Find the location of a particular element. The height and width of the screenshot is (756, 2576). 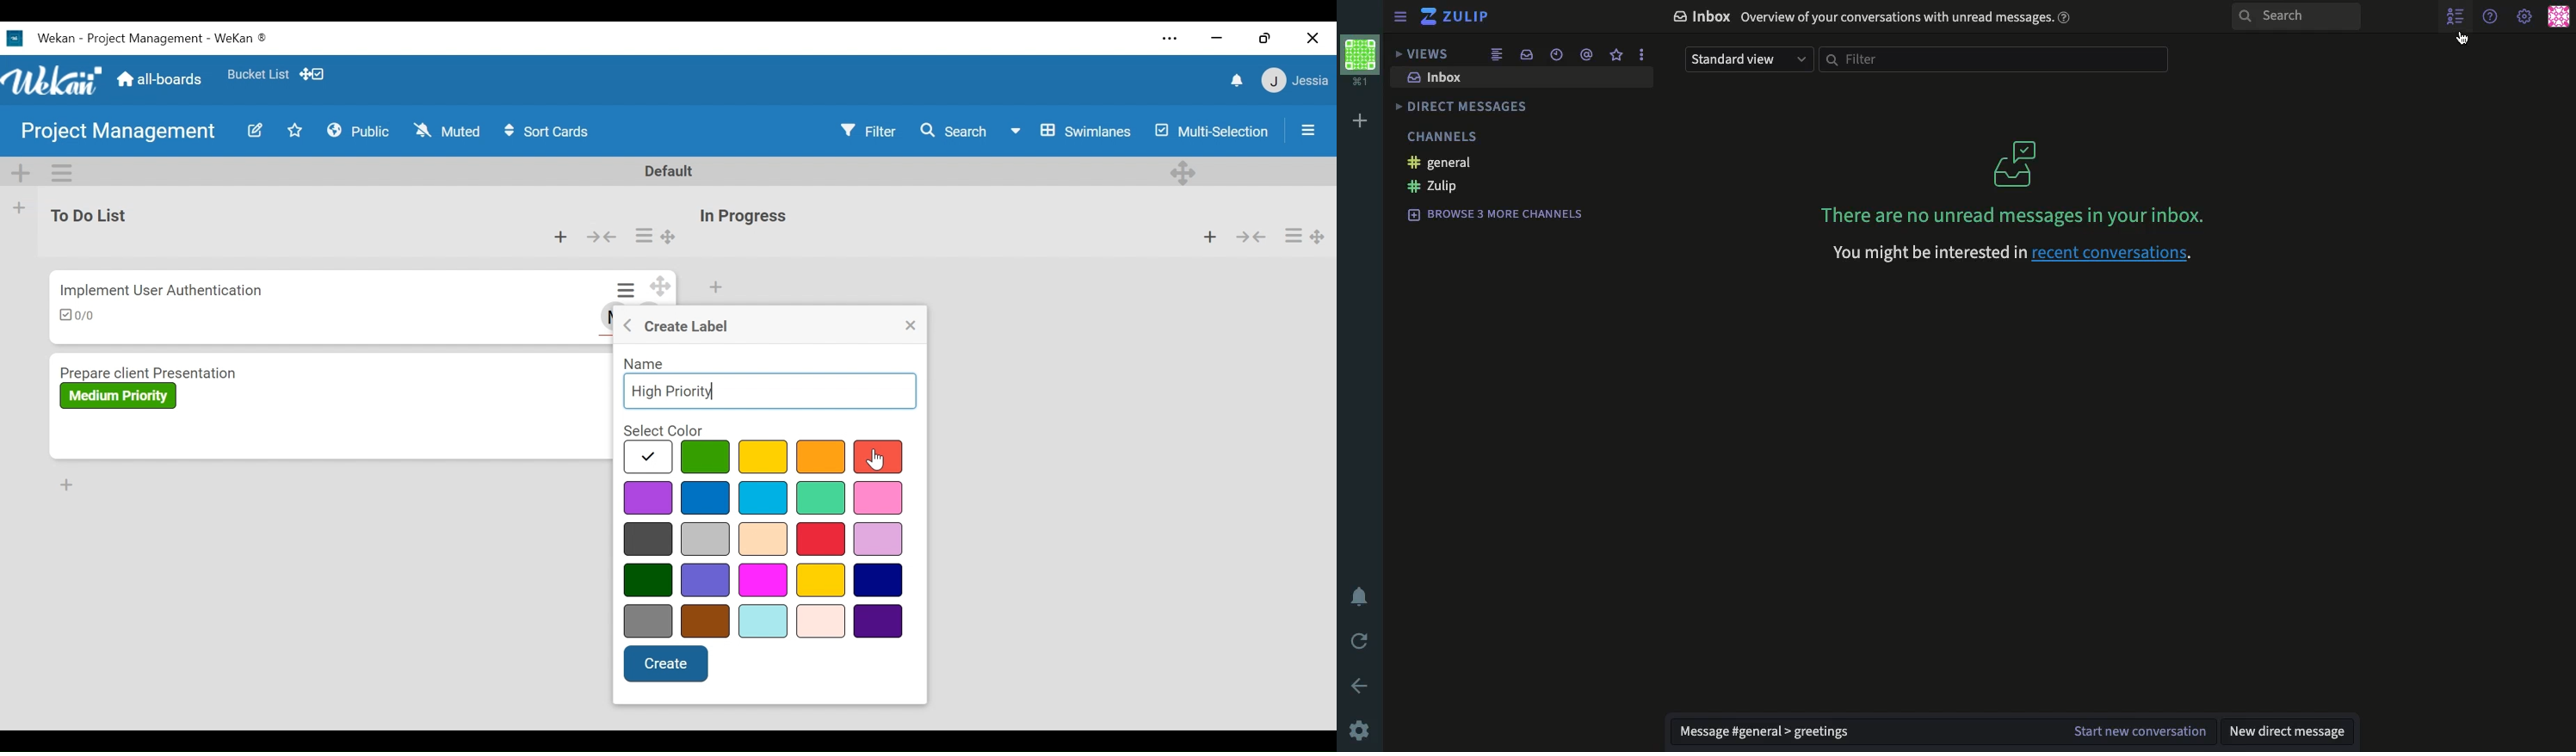

Card Title is located at coordinates (162, 289).